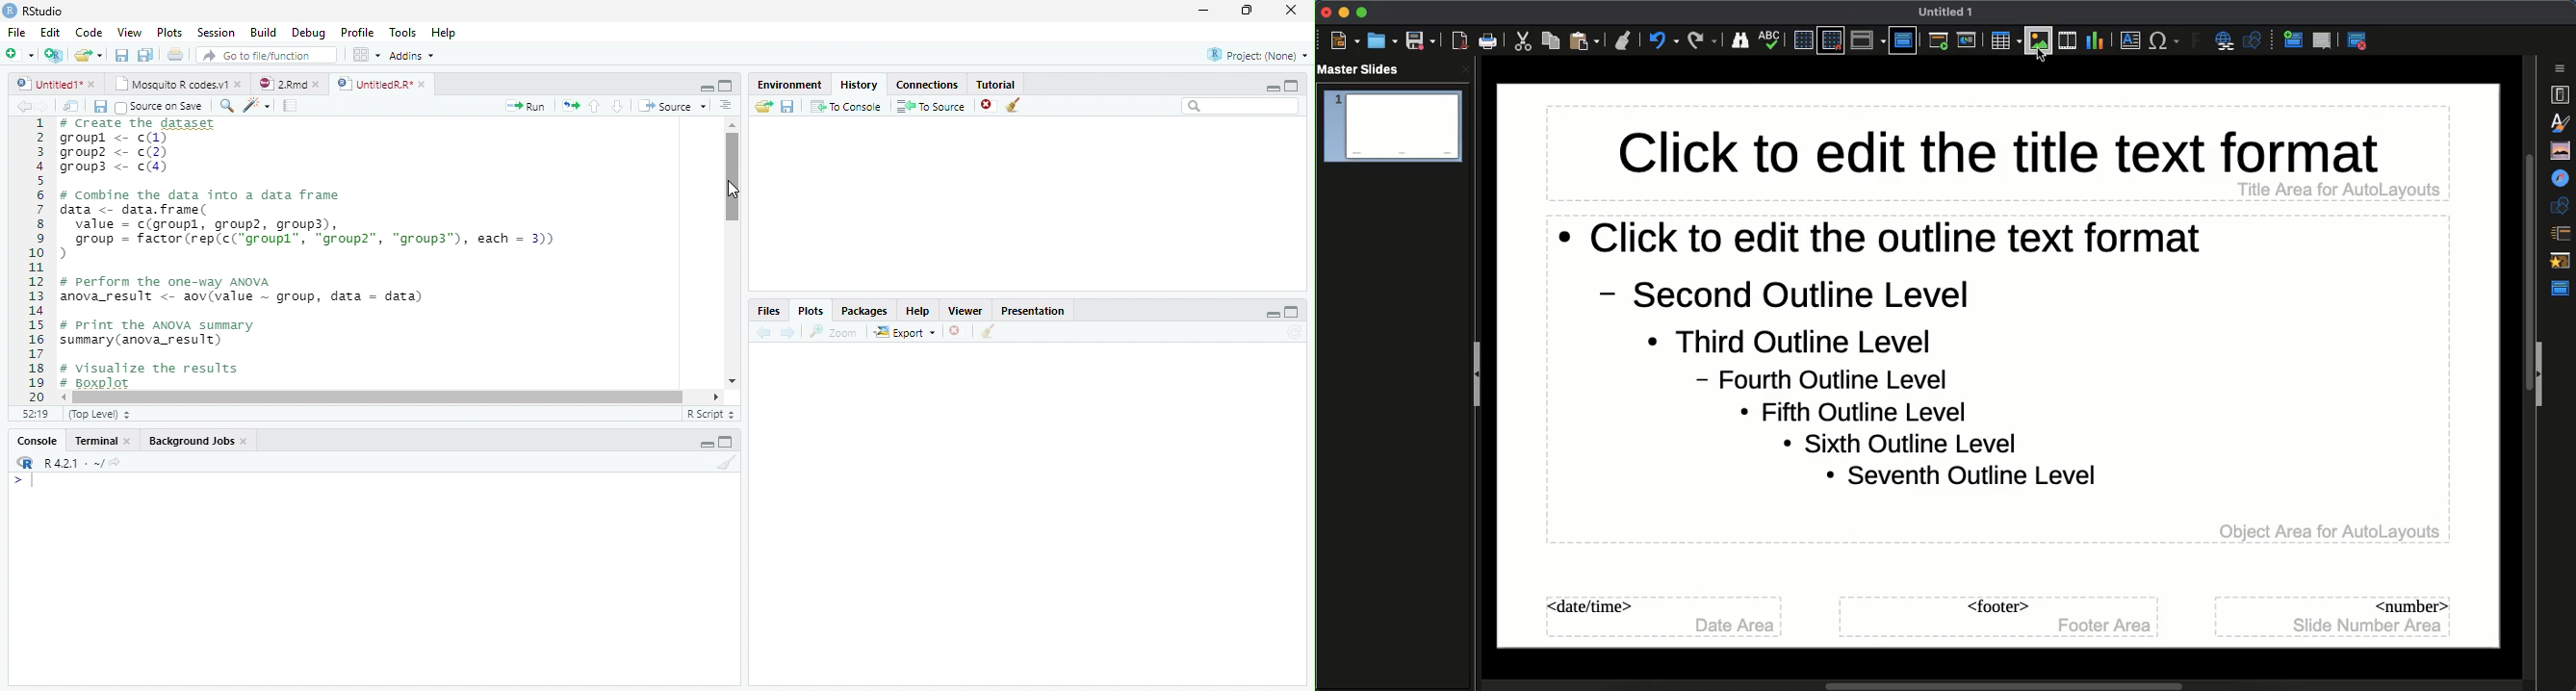  Describe the element at coordinates (1419, 41) in the screenshot. I see `Save` at that location.